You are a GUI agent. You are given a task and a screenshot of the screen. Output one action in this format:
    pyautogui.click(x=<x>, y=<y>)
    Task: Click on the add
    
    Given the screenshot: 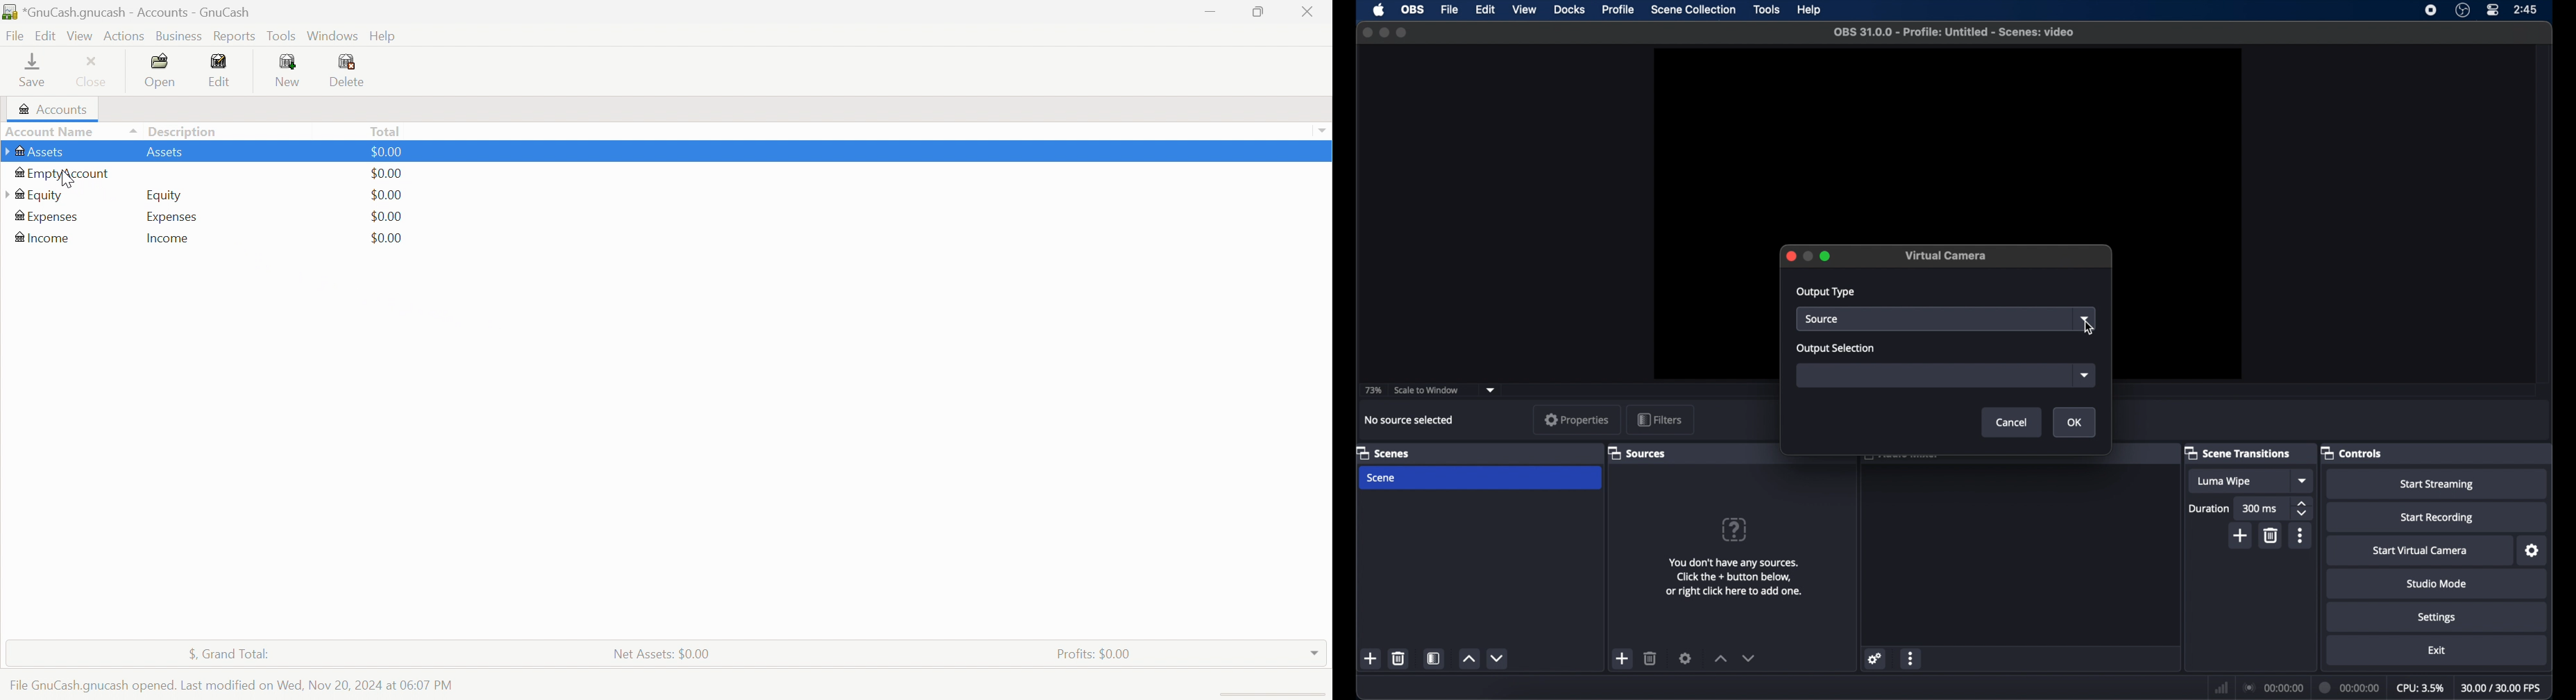 What is the action you would take?
    pyautogui.click(x=1371, y=659)
    